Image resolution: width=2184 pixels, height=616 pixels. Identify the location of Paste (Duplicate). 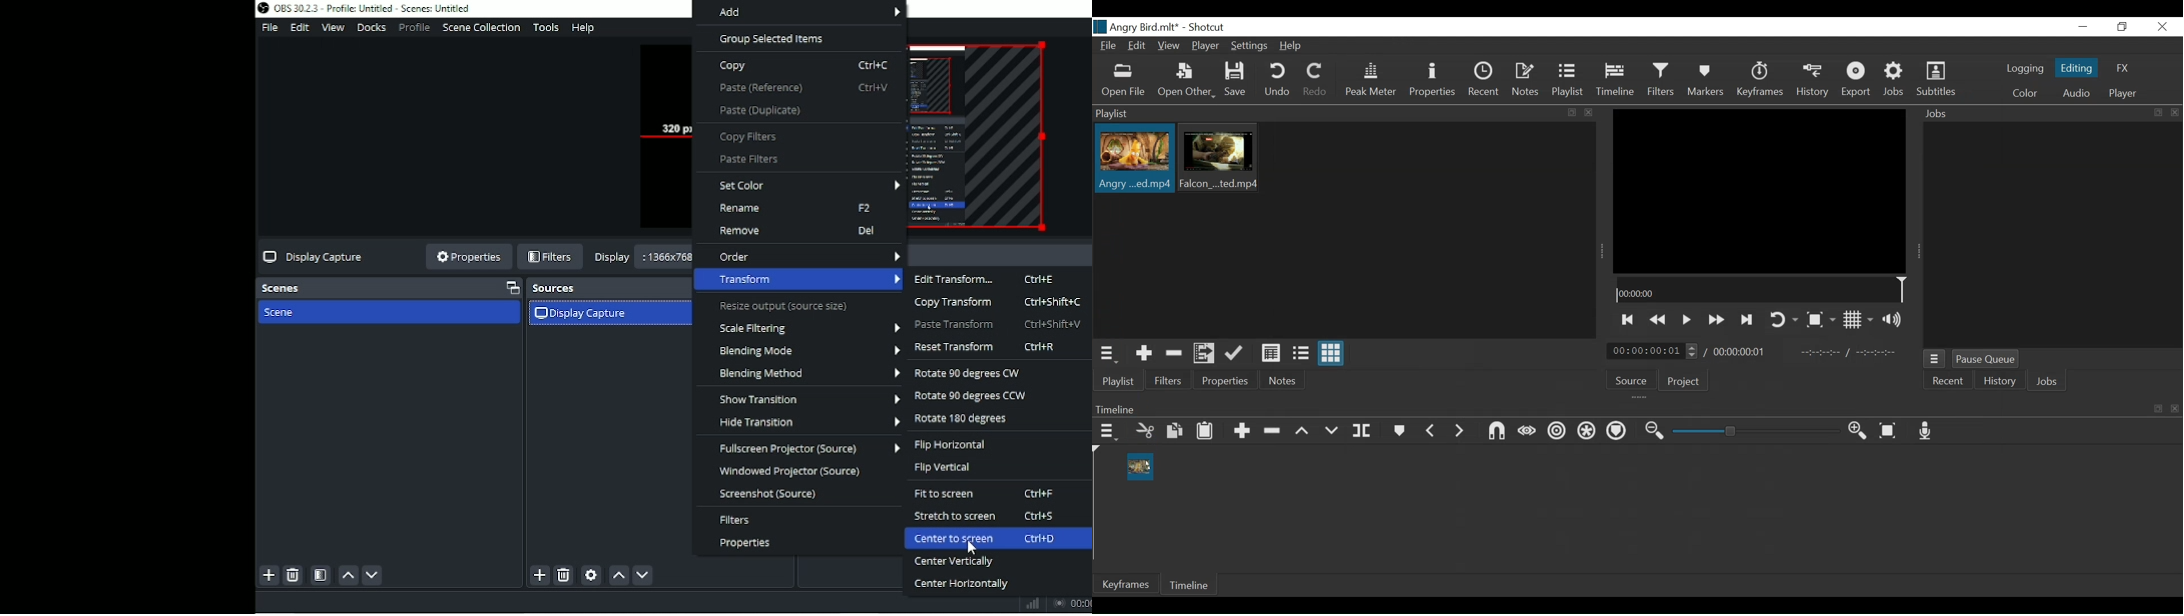
(760, 111).